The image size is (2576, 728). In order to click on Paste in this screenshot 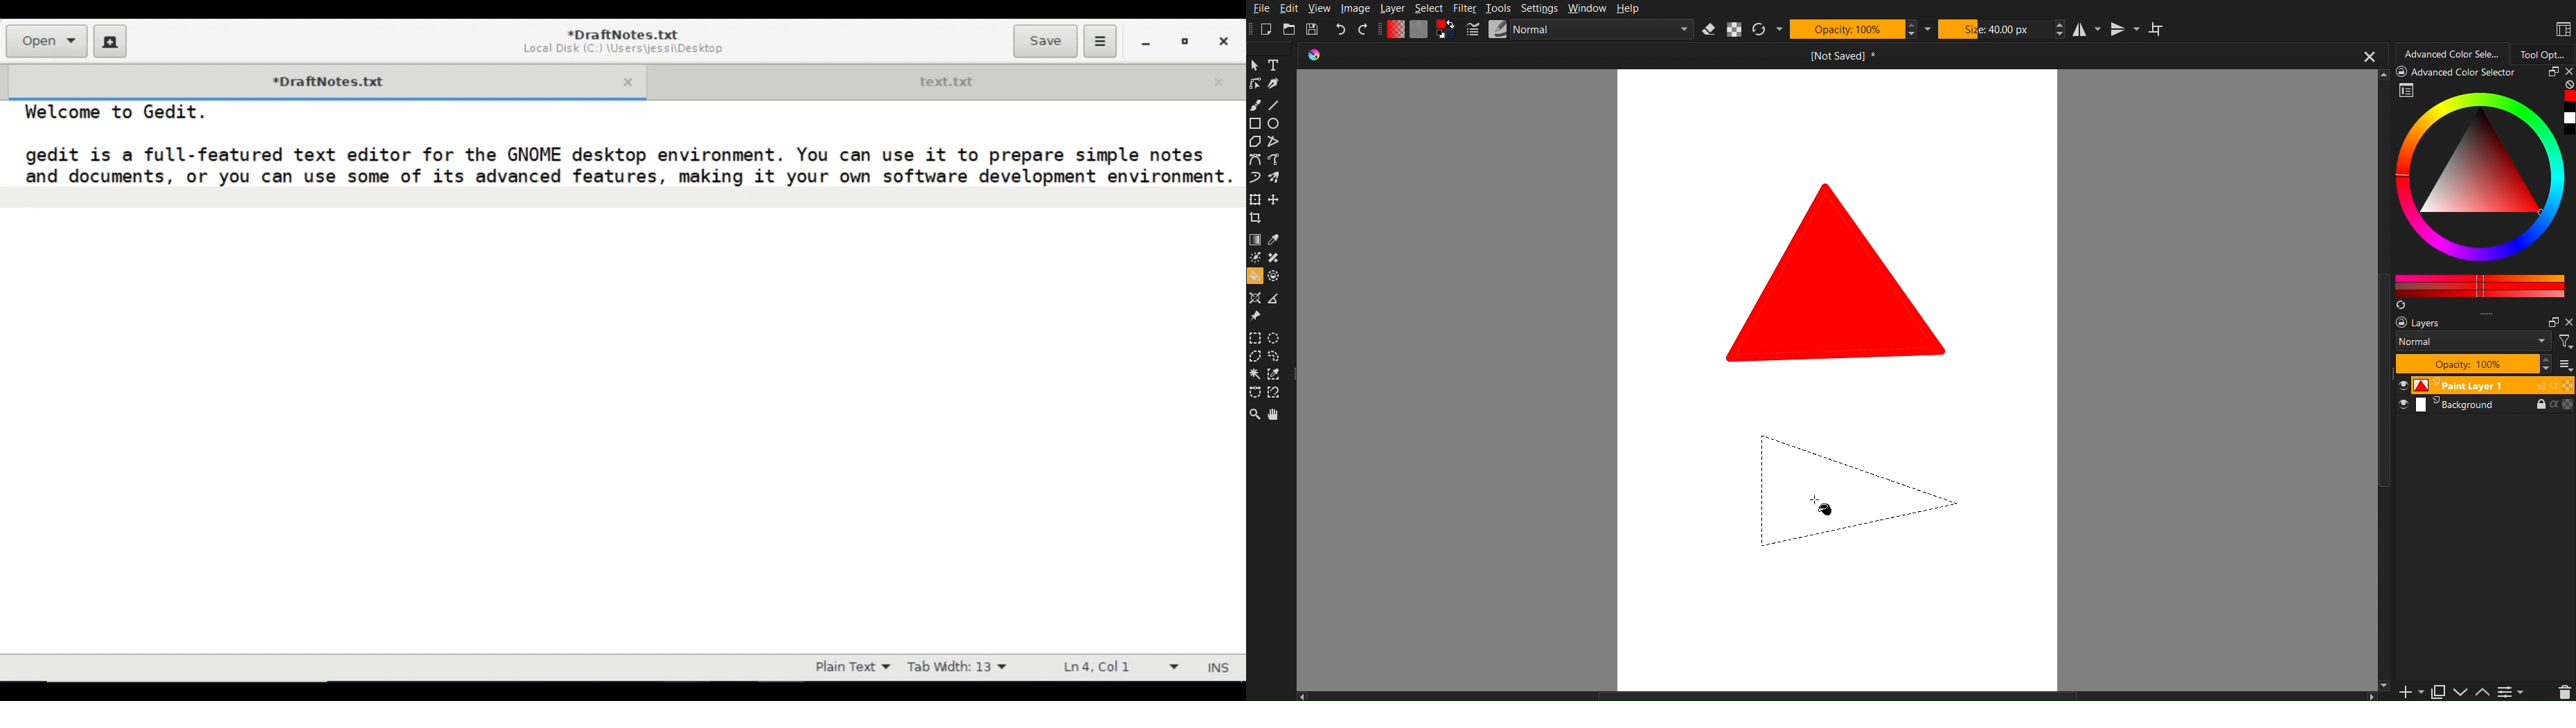, I will do `click(2437, 689)`.